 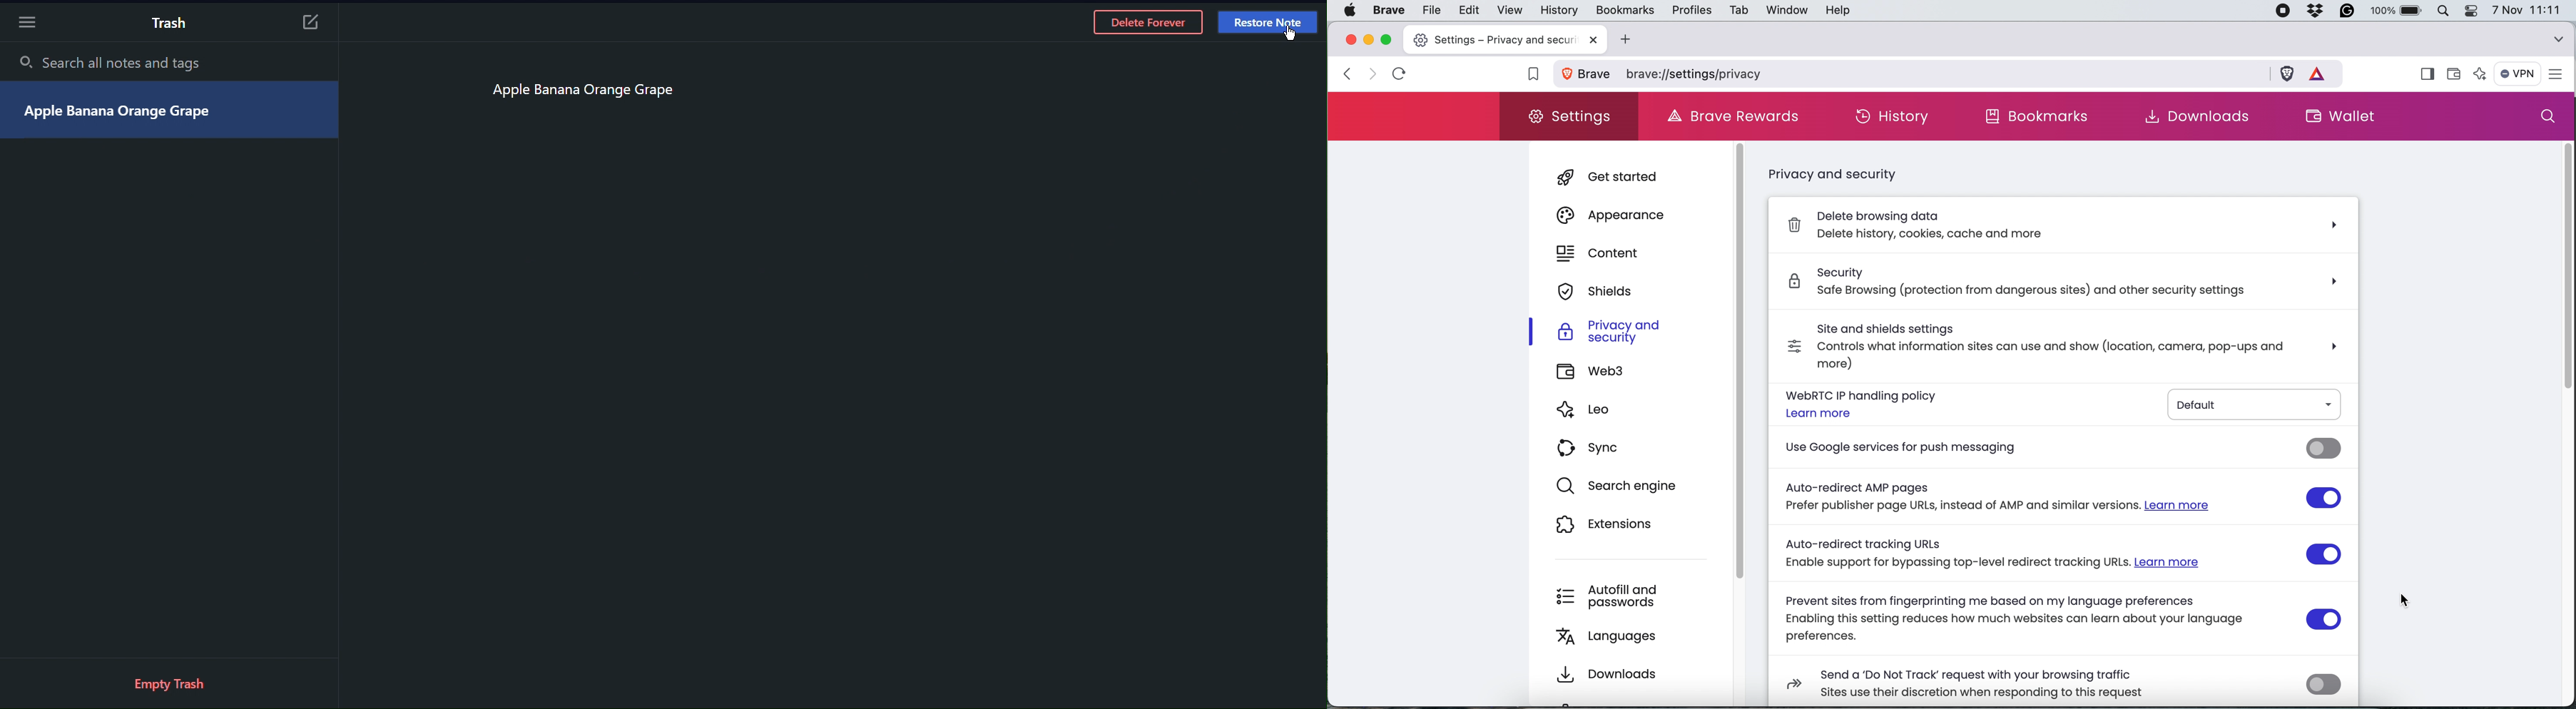 What do you see at coordinates (1529, 75) in the screenshot?
I see `bookmark` at bounding box center [1529, 75].